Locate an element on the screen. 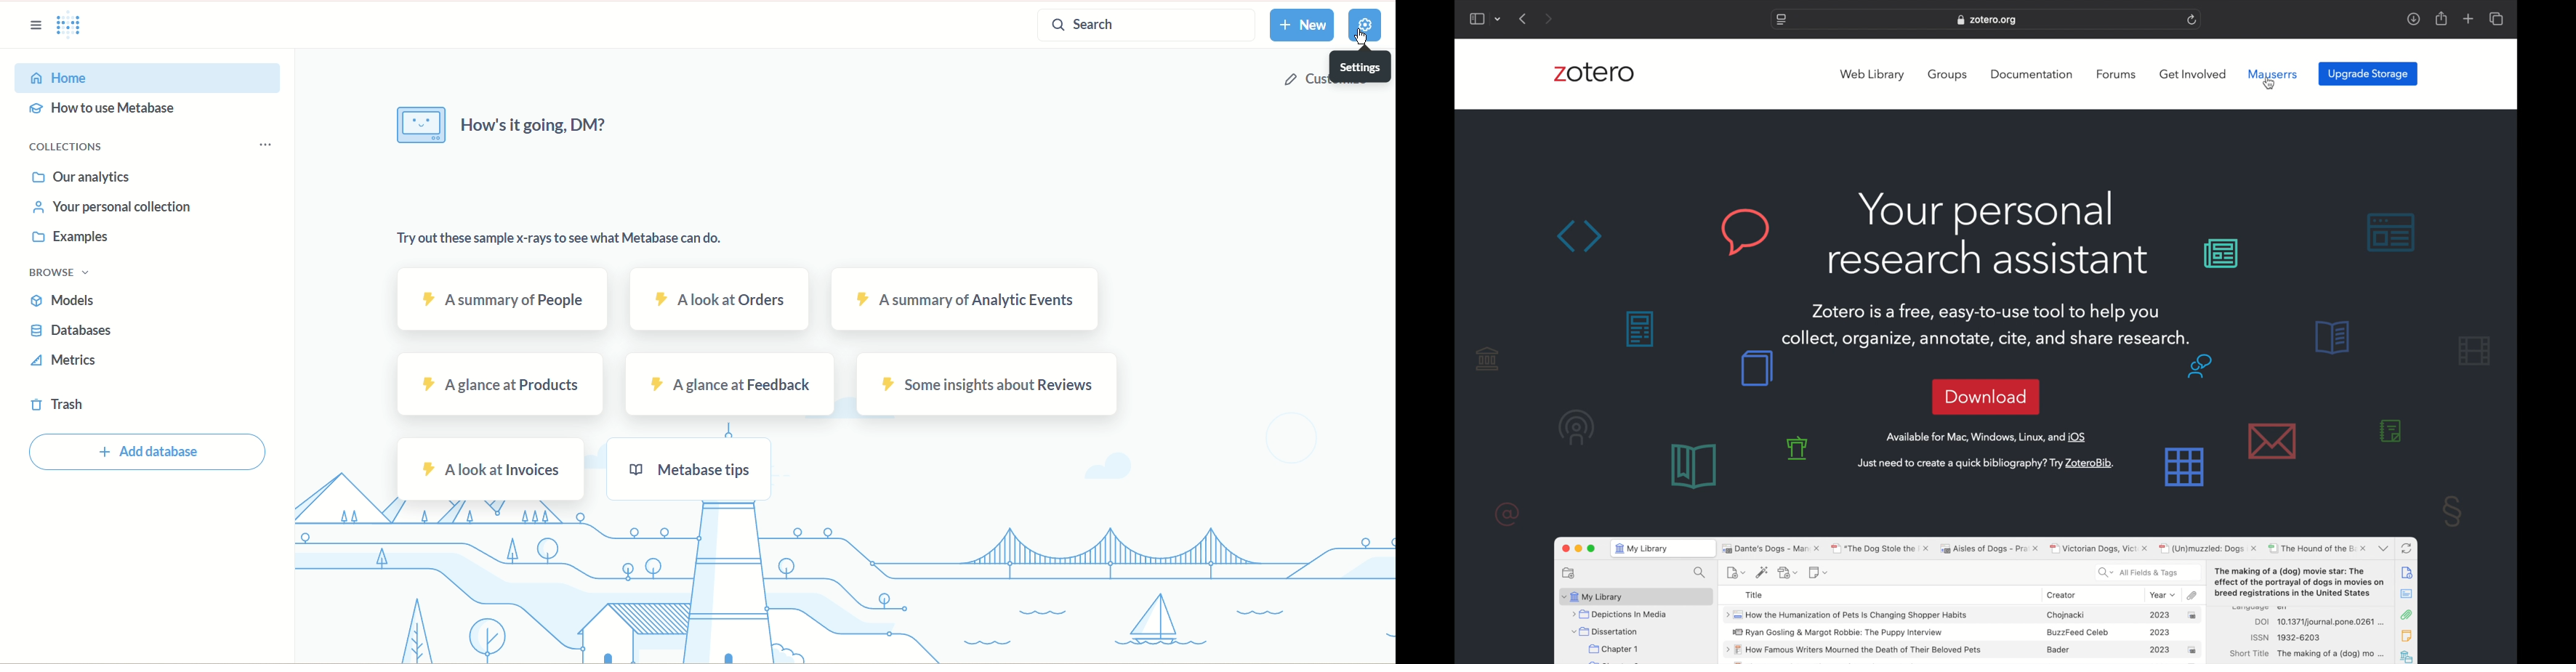 Image resolution: width=2576 pixels, height=672 pixels. background graphics is located at coordinates (1801, 448).